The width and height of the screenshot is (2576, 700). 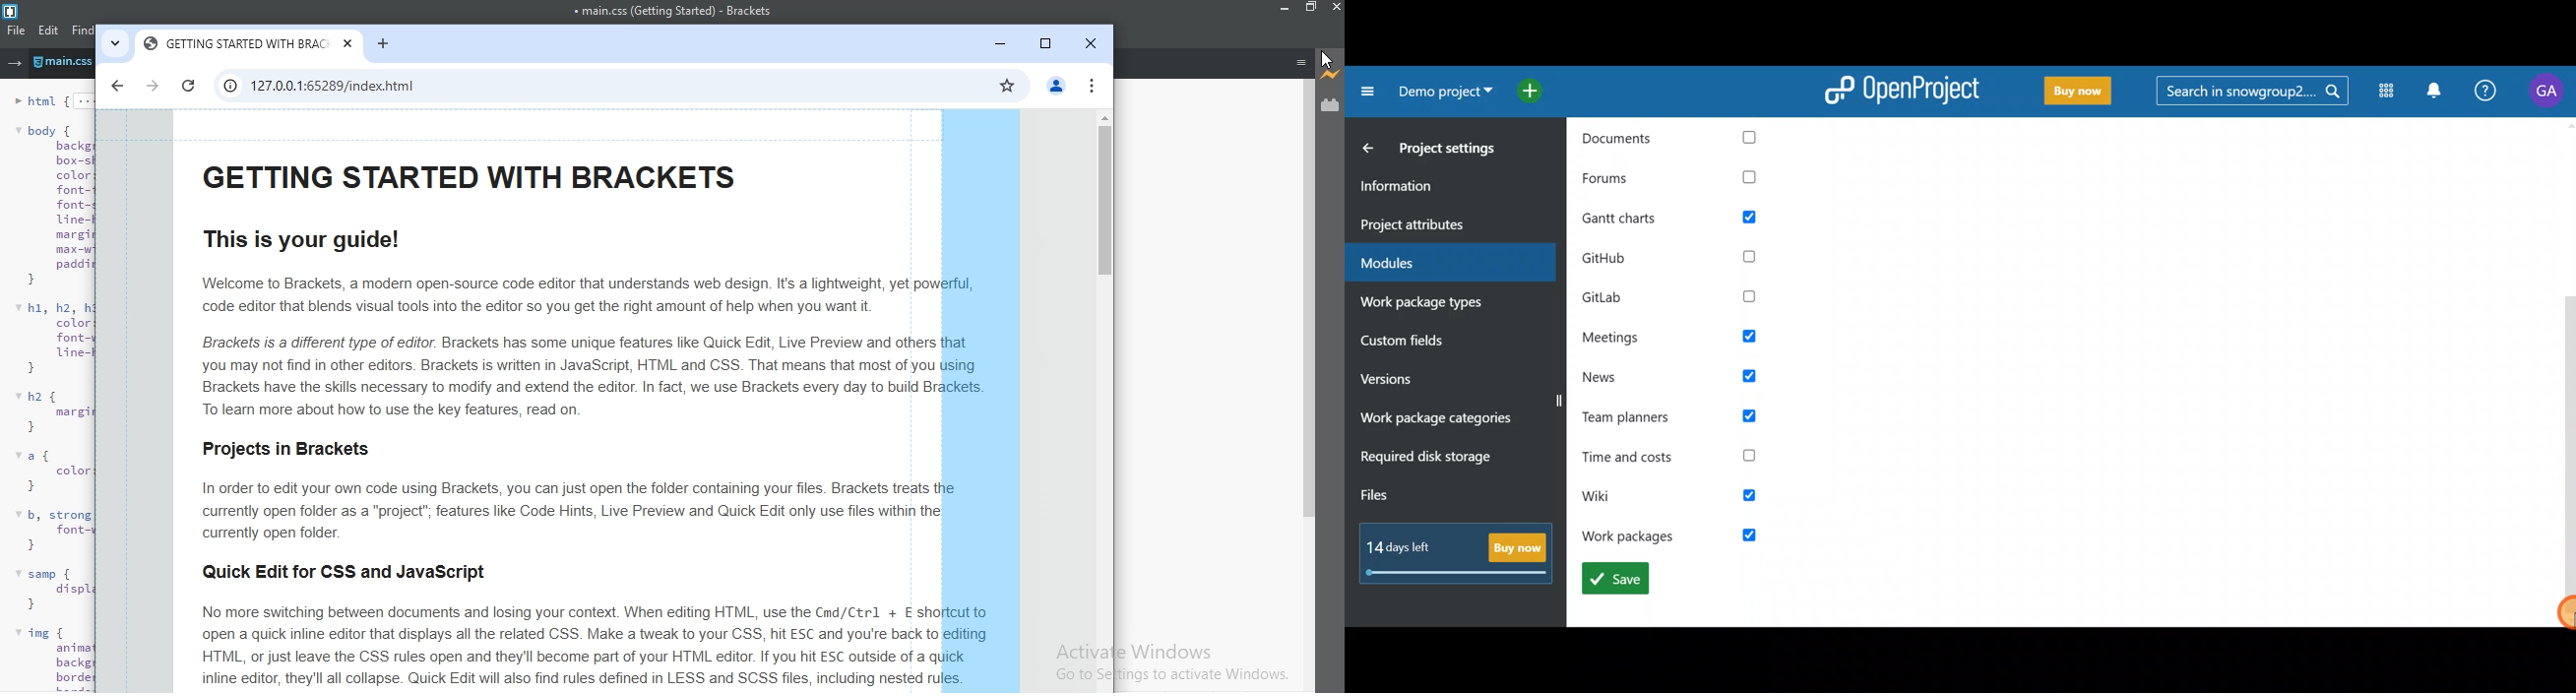 I want to click on In order to edit your own code using Brackets, you can just open the folder containing your files. Brackets treats currently open folder as a “project”; features like Code Hints, Live Preview and Quick Edit only use files within the currently open folder., so click(x=601, y=515).